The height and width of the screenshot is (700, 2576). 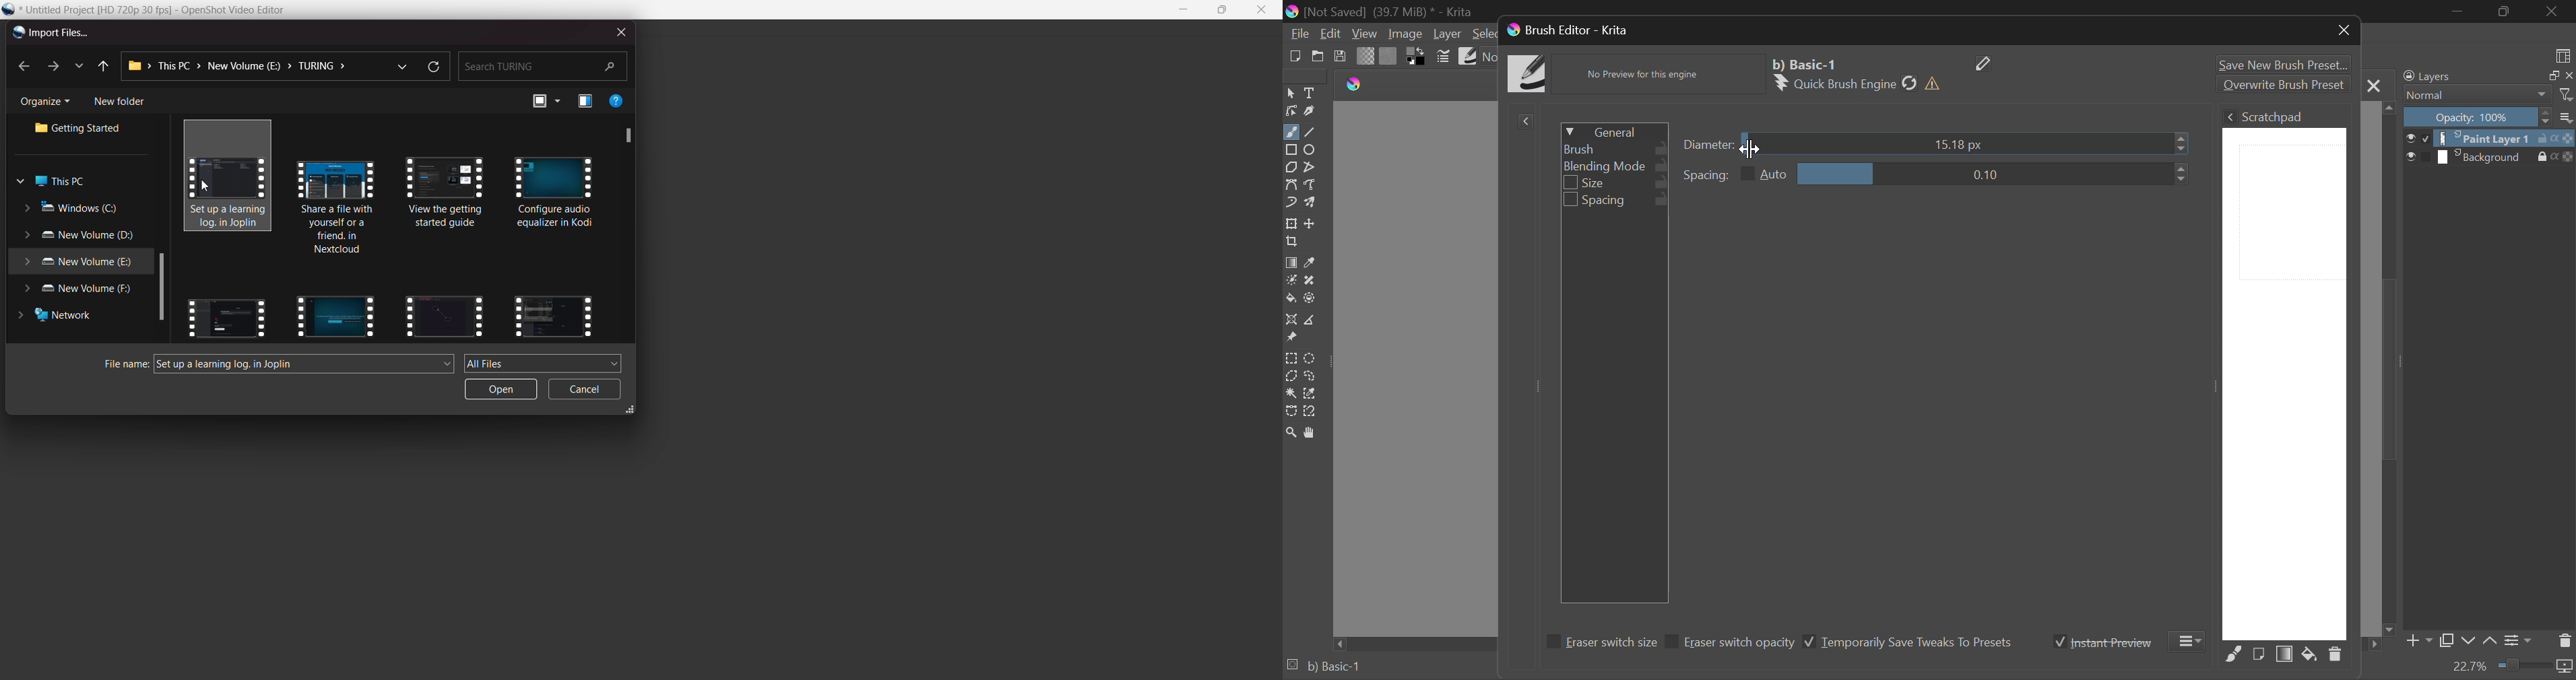 What do you see at coordinates (1389, 56) in the screenshot?
I see `Pattern` at bounding box center [1389, 56].